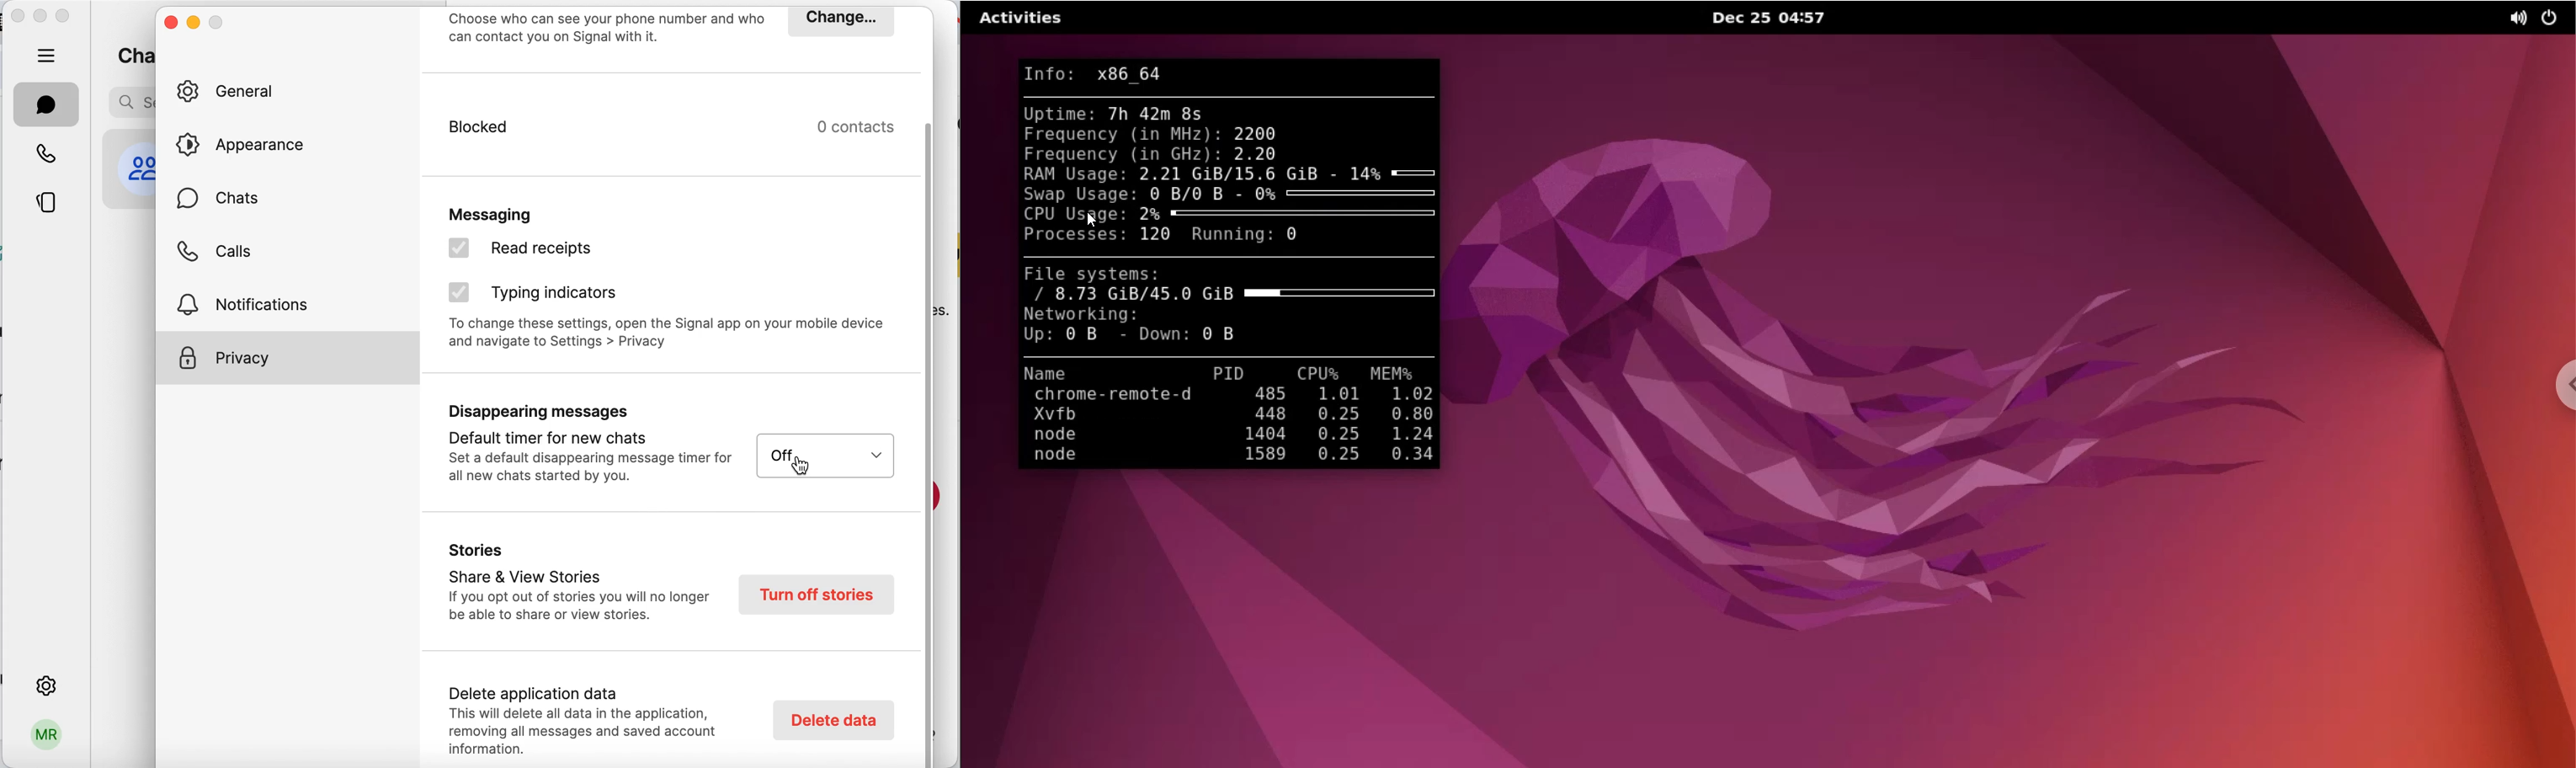 Image resolution: width=2576 pixels, height=784 pixels. I want to click on maximize, so click(218, 22).